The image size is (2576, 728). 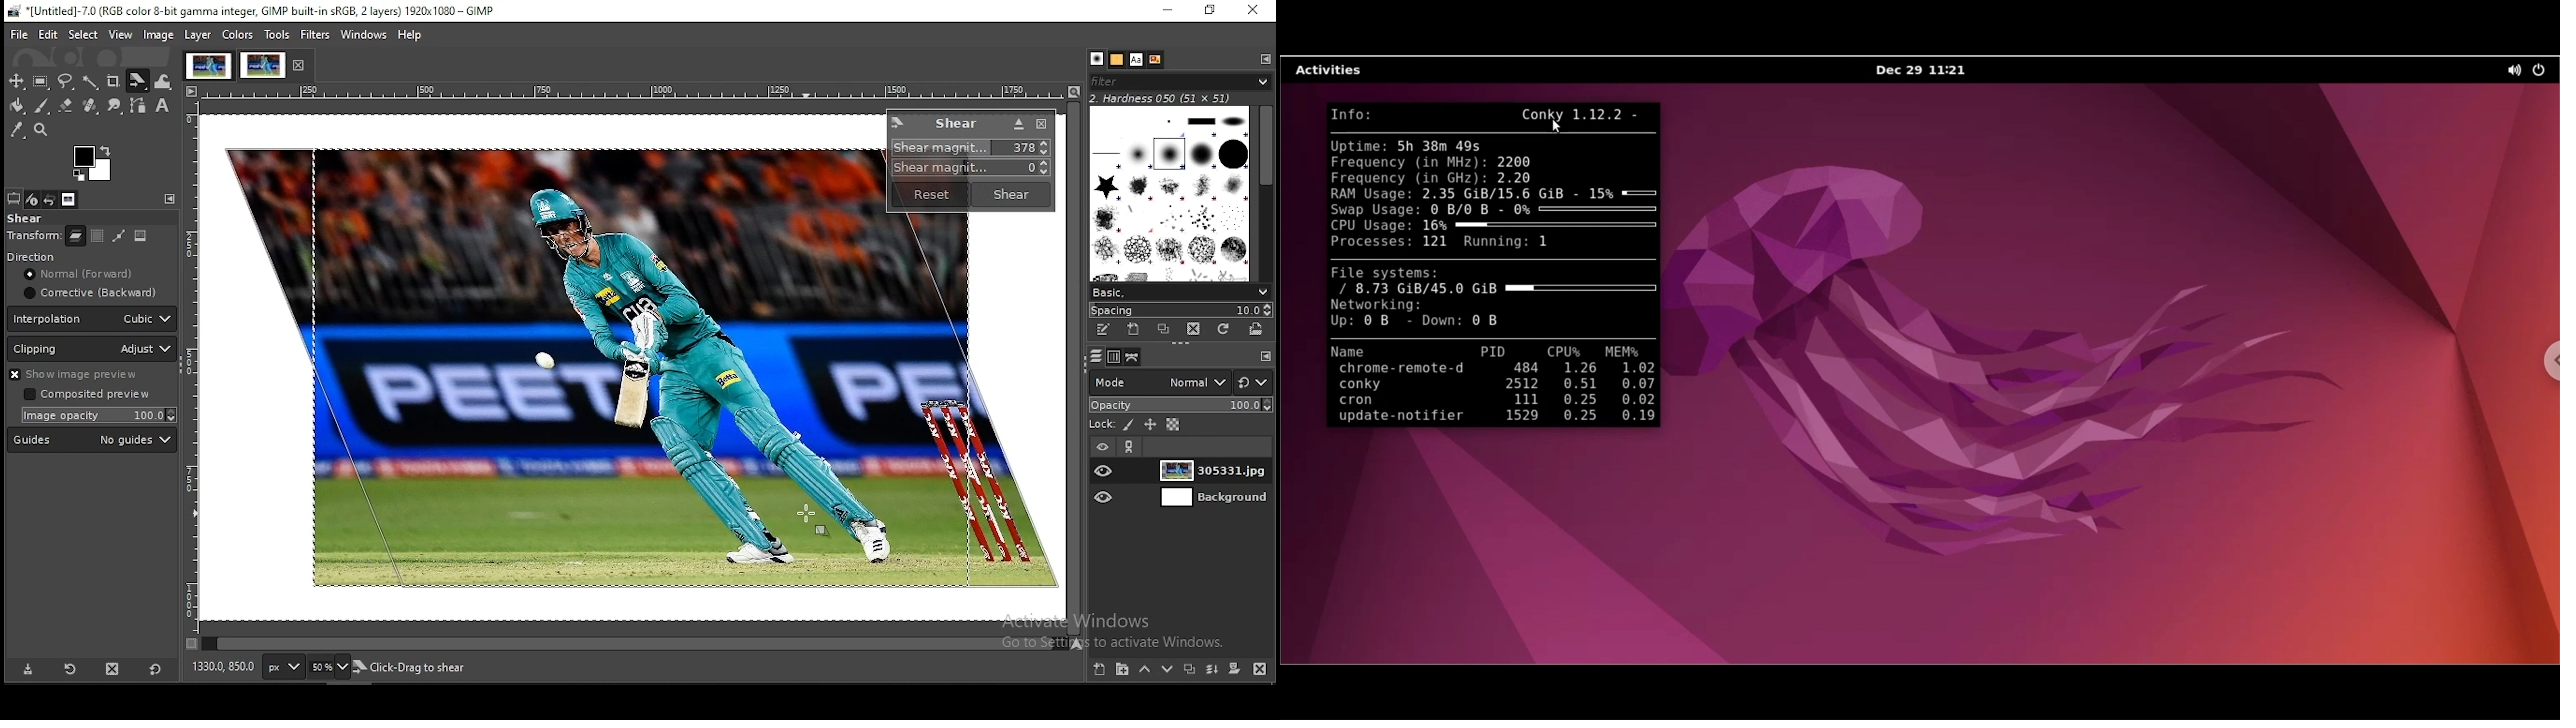 What do you see at coordinates (632, 93) in the screenshot?
I see `horizontal scale` at bounding box center [632, 93].